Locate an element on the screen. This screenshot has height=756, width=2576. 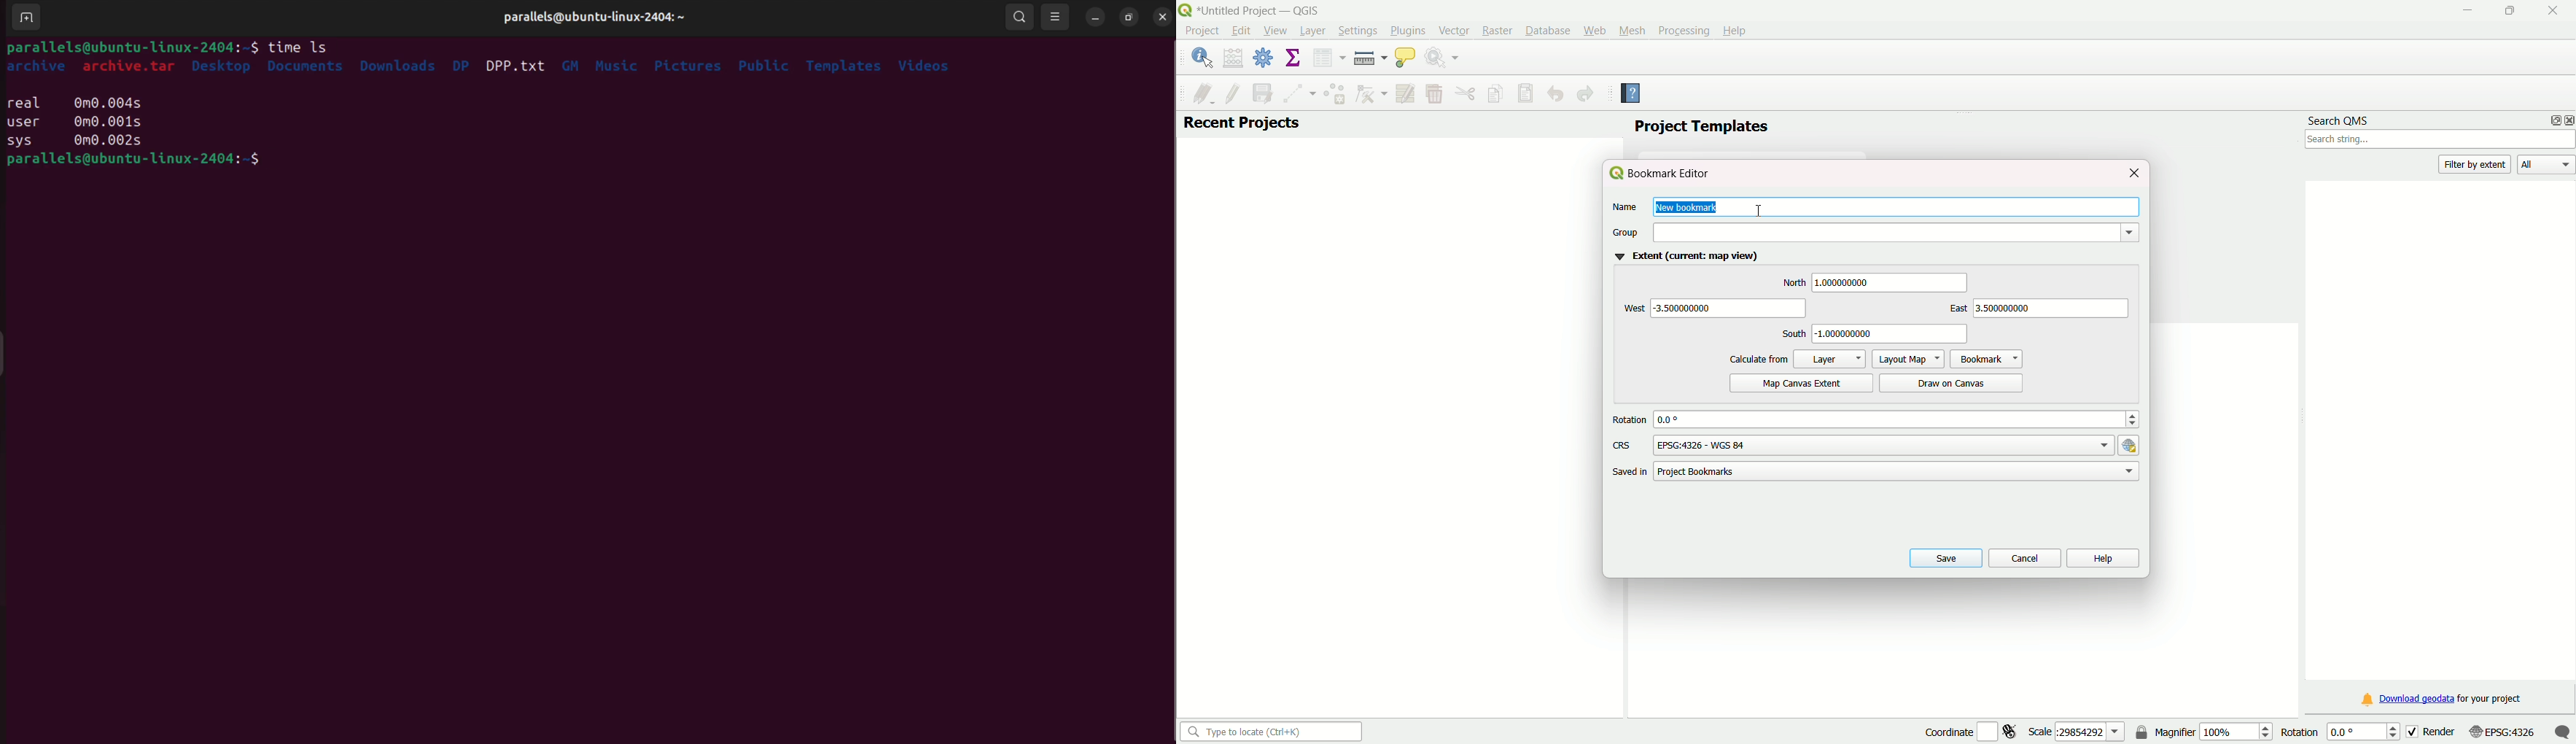
all is located at coordinates (2547, 166).